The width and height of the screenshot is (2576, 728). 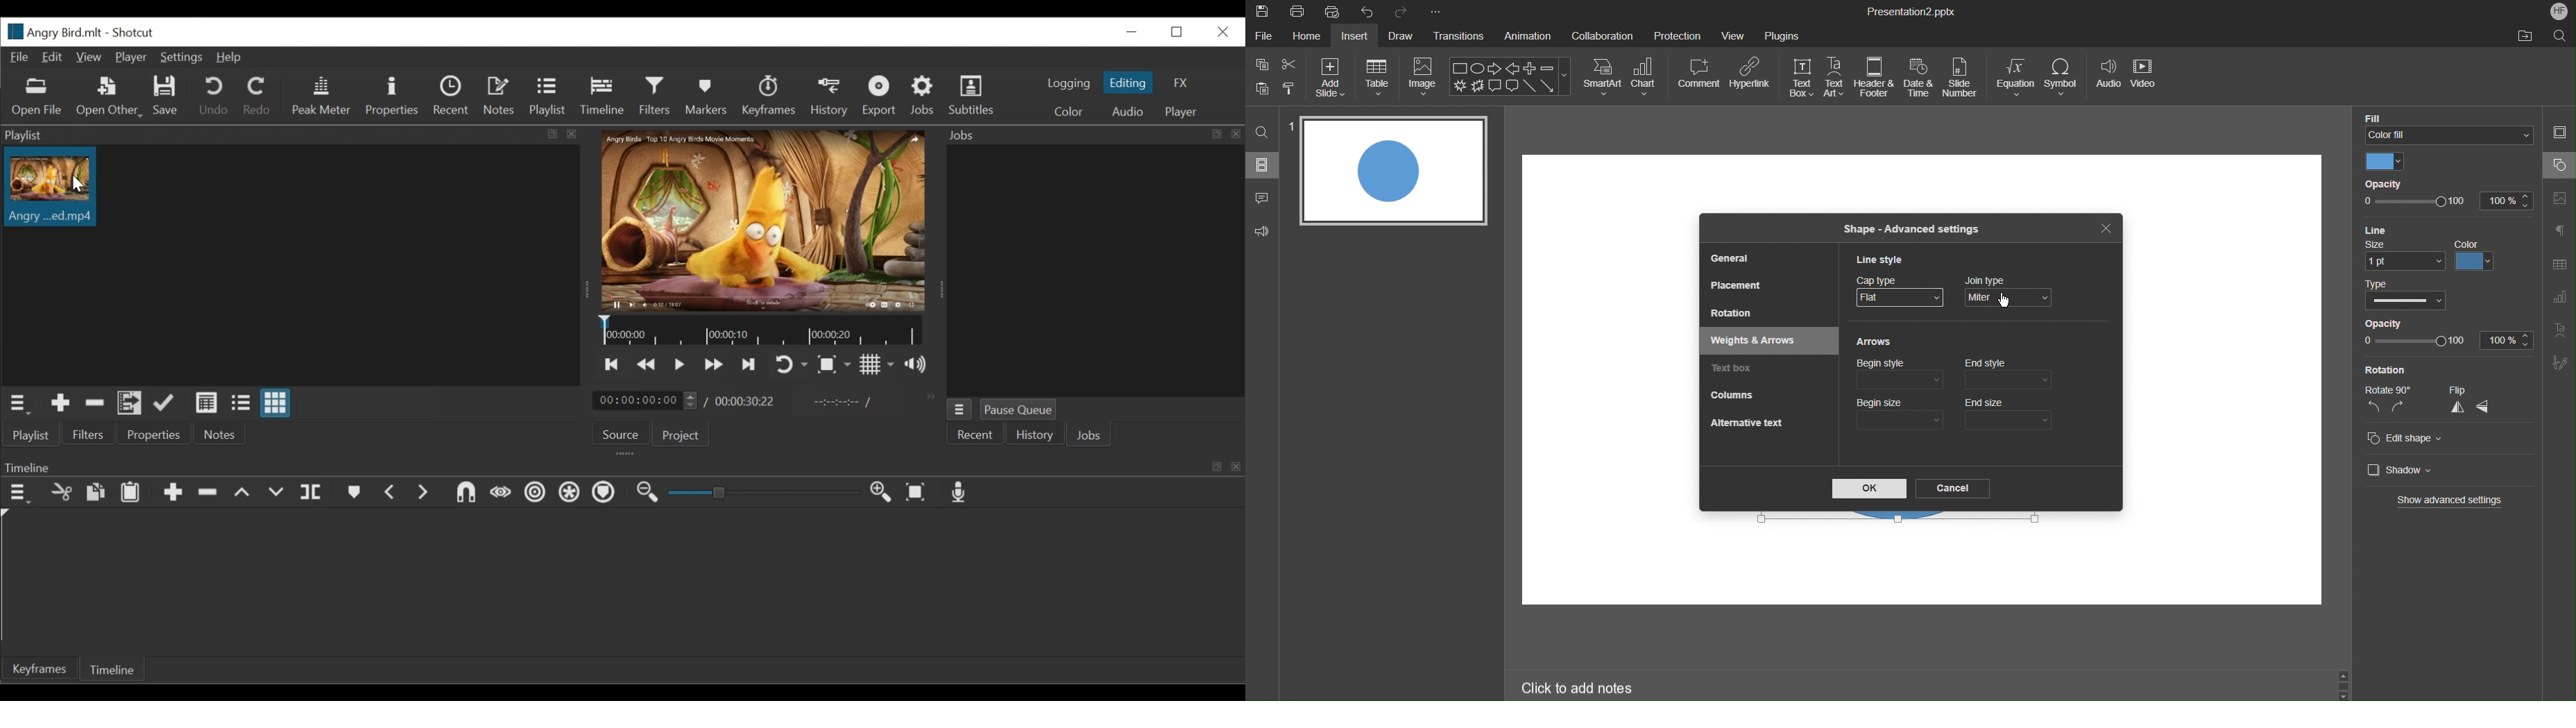 I want to click on Feedback & Support, so click(x=1263, y=230).